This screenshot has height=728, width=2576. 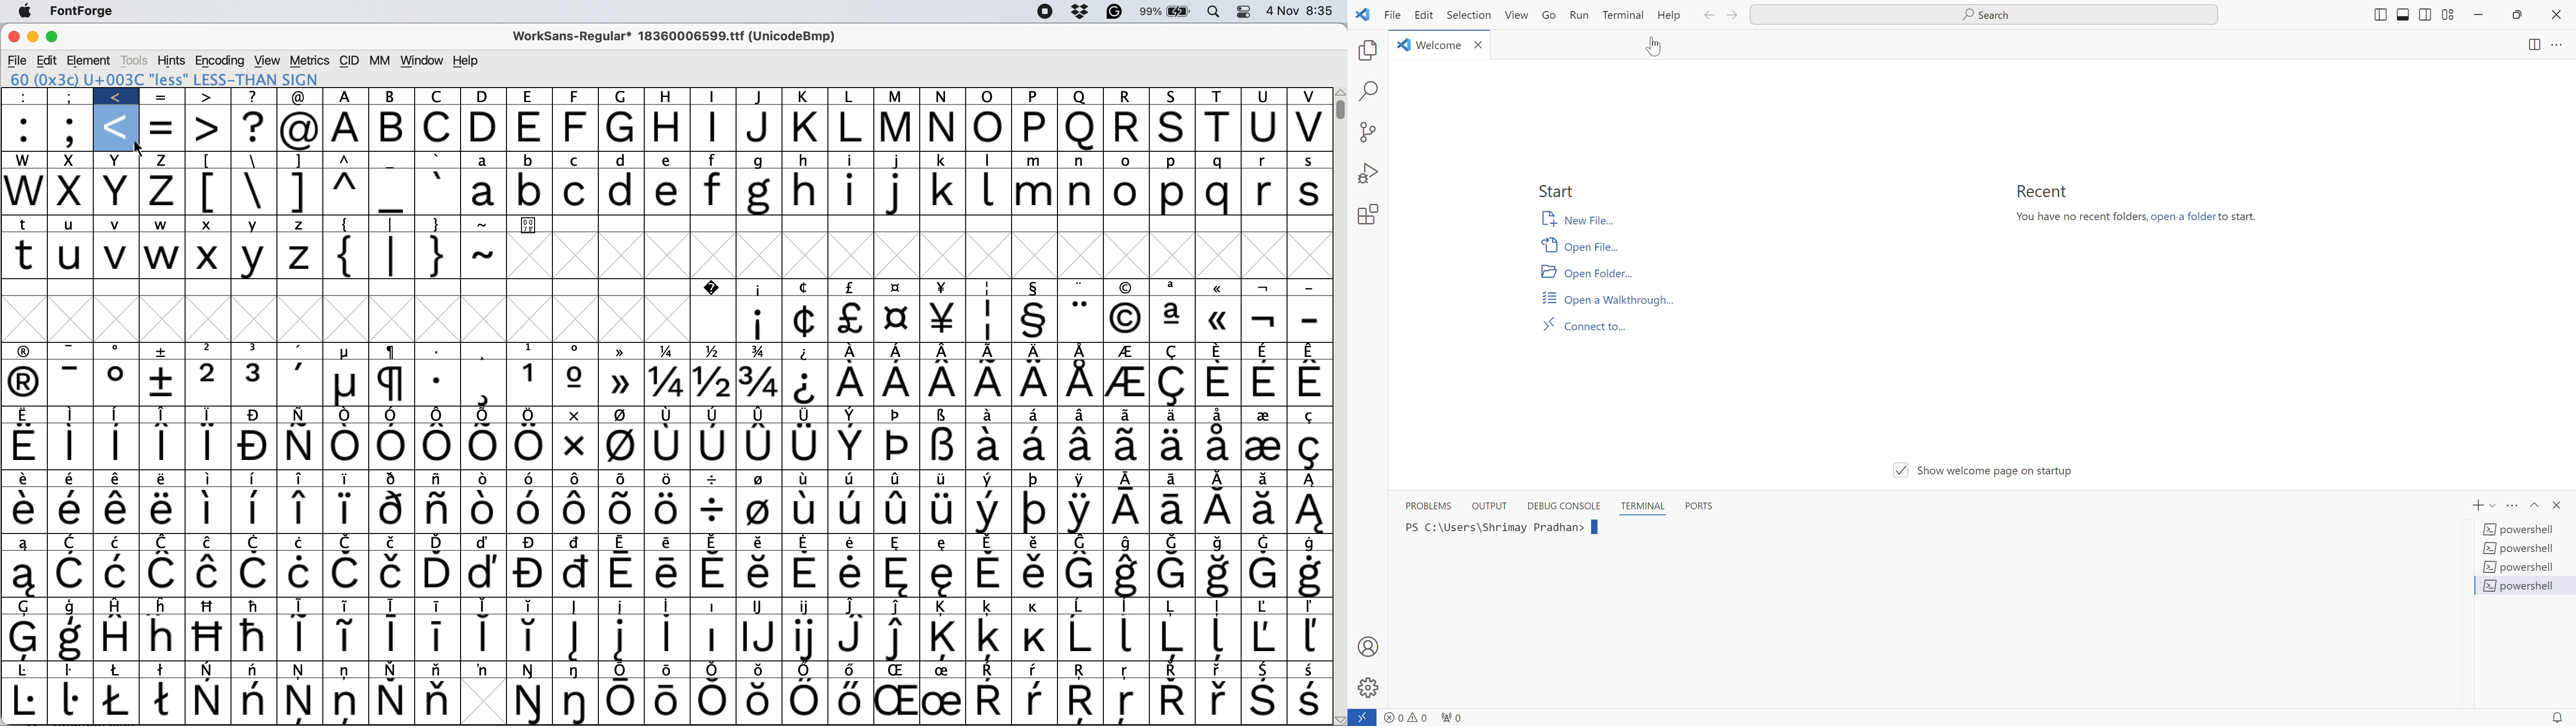 What do you see at coordinates (160, 383) in the screenshot?
I see `Symbol` at bounding box center [160, 383].